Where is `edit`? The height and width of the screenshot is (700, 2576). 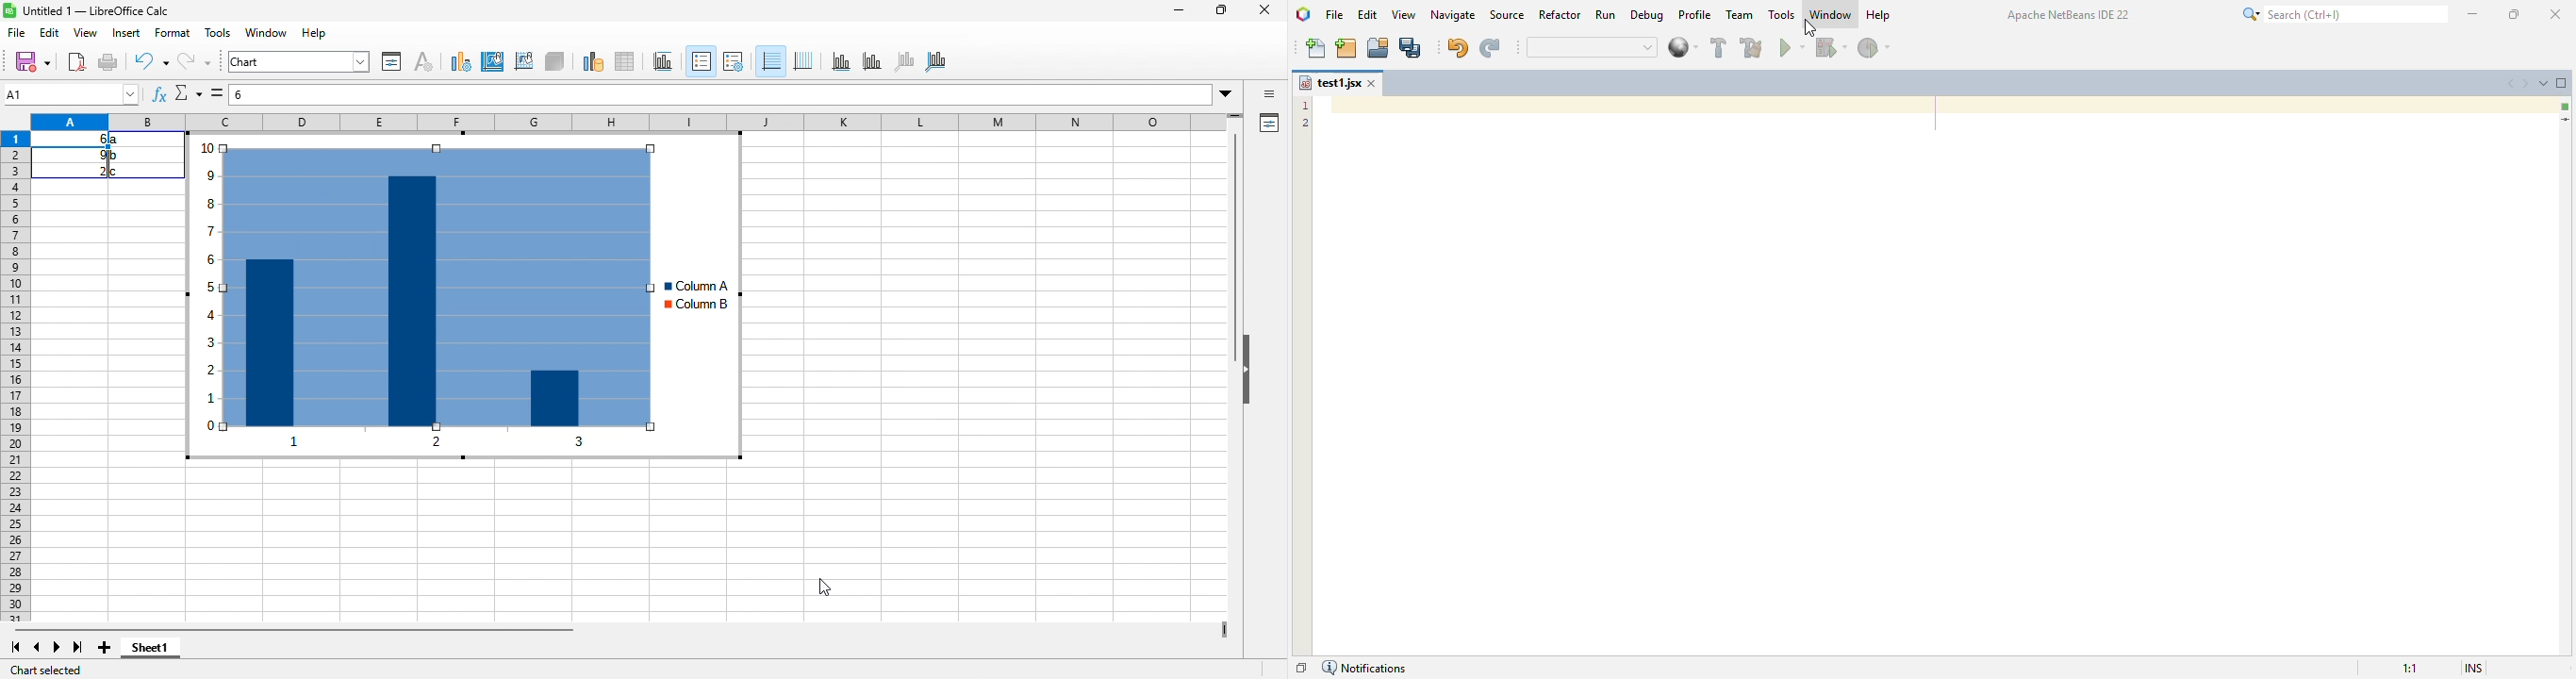
edit is located at coordinates (1368, 14).